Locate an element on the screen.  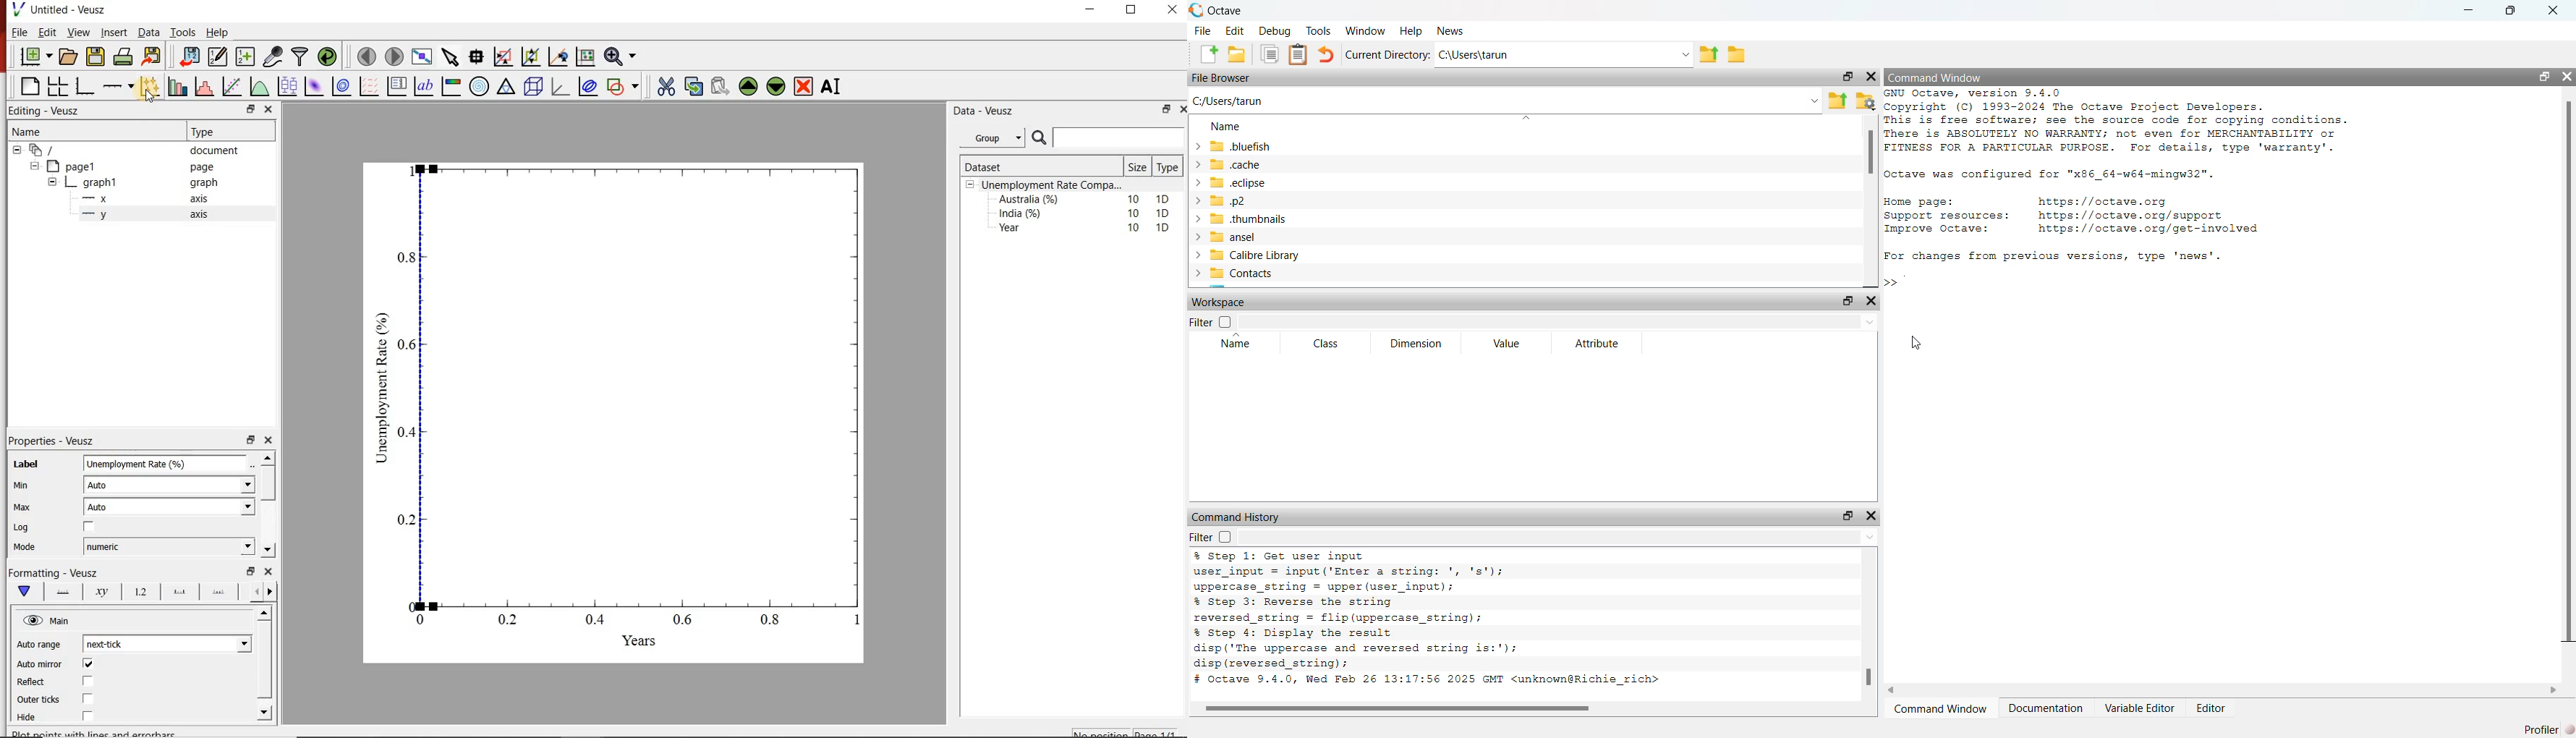
scroll bar is located at coordinates (267, 484).